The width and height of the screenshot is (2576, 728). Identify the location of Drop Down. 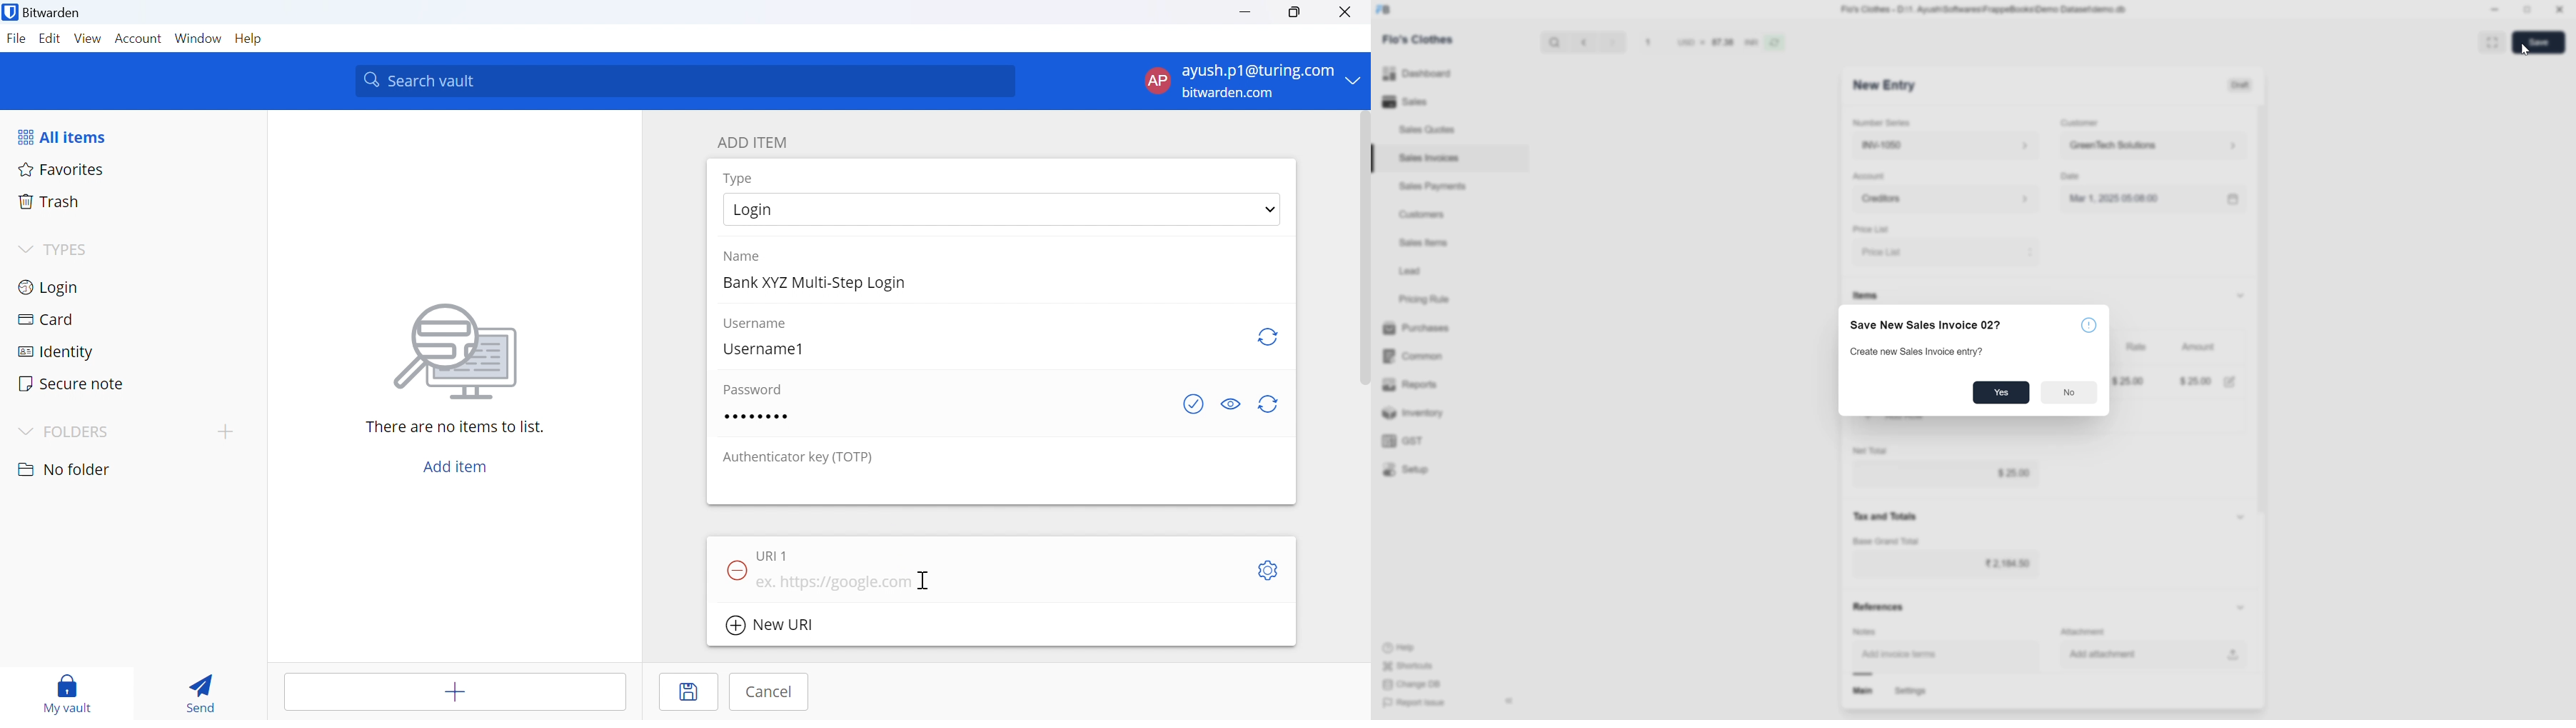
(24, 247).